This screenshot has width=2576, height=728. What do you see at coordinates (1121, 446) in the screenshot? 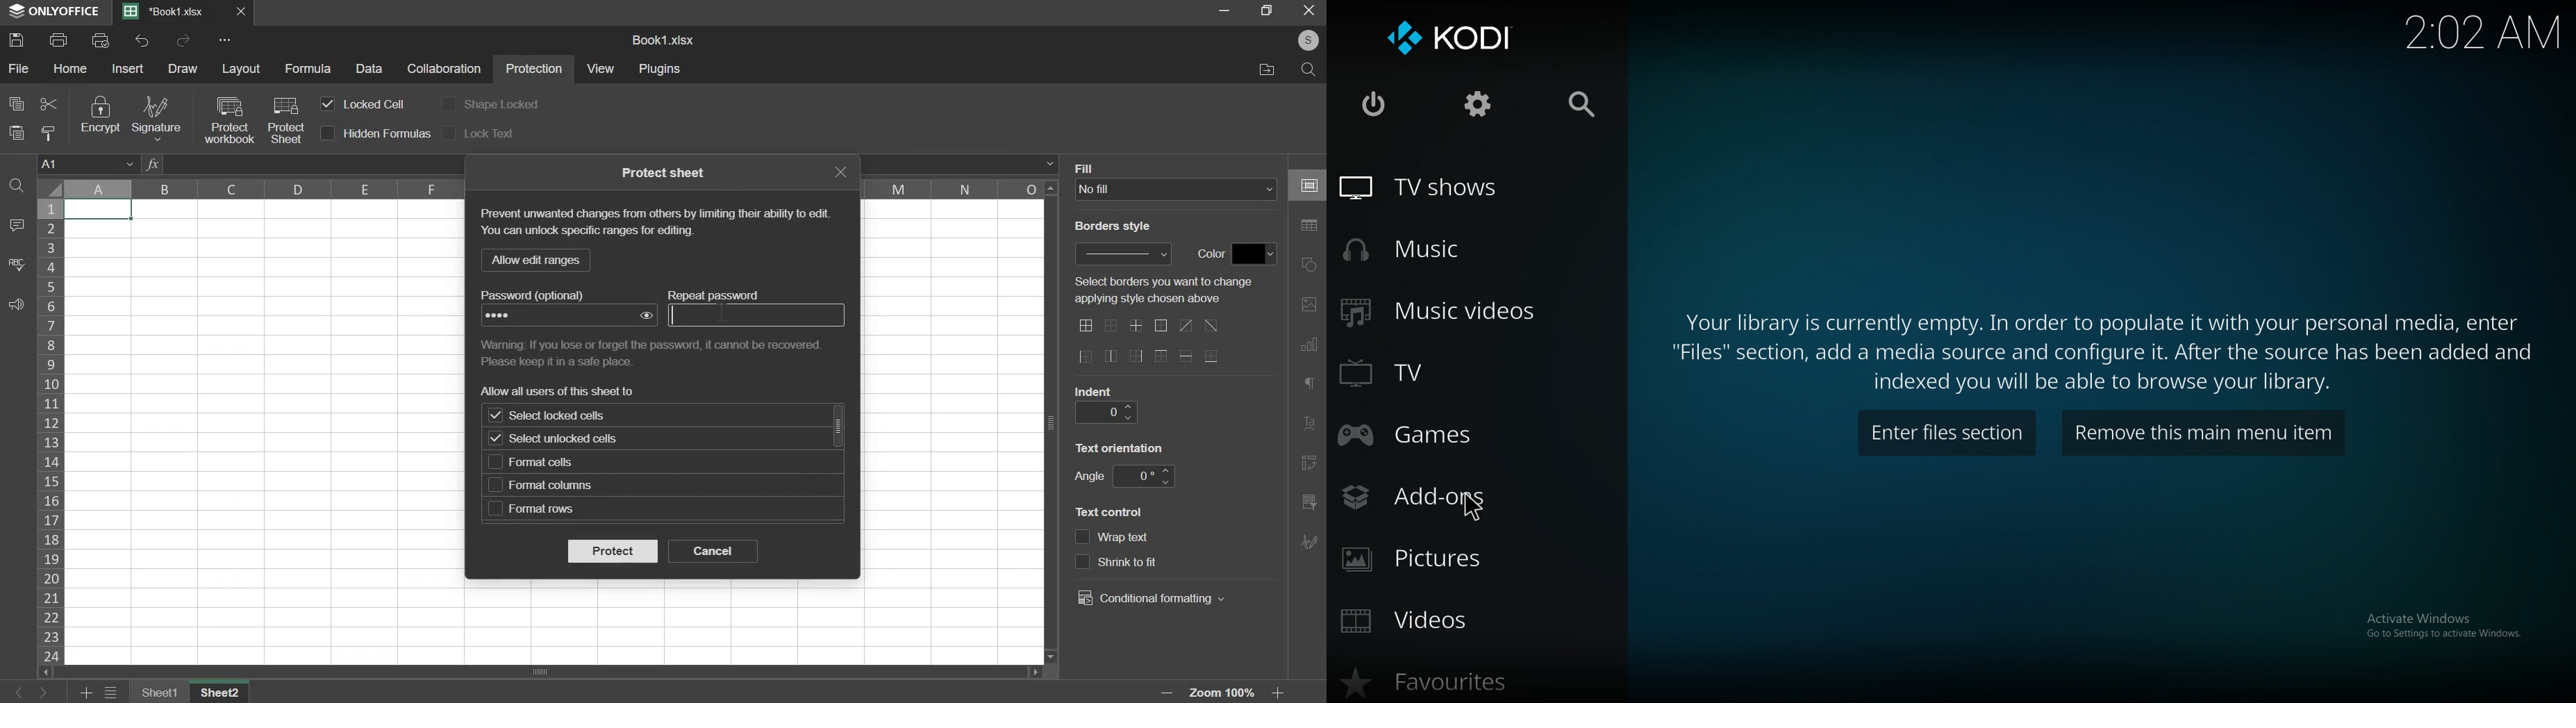
I see `text` at bounding box center [1121, 446].